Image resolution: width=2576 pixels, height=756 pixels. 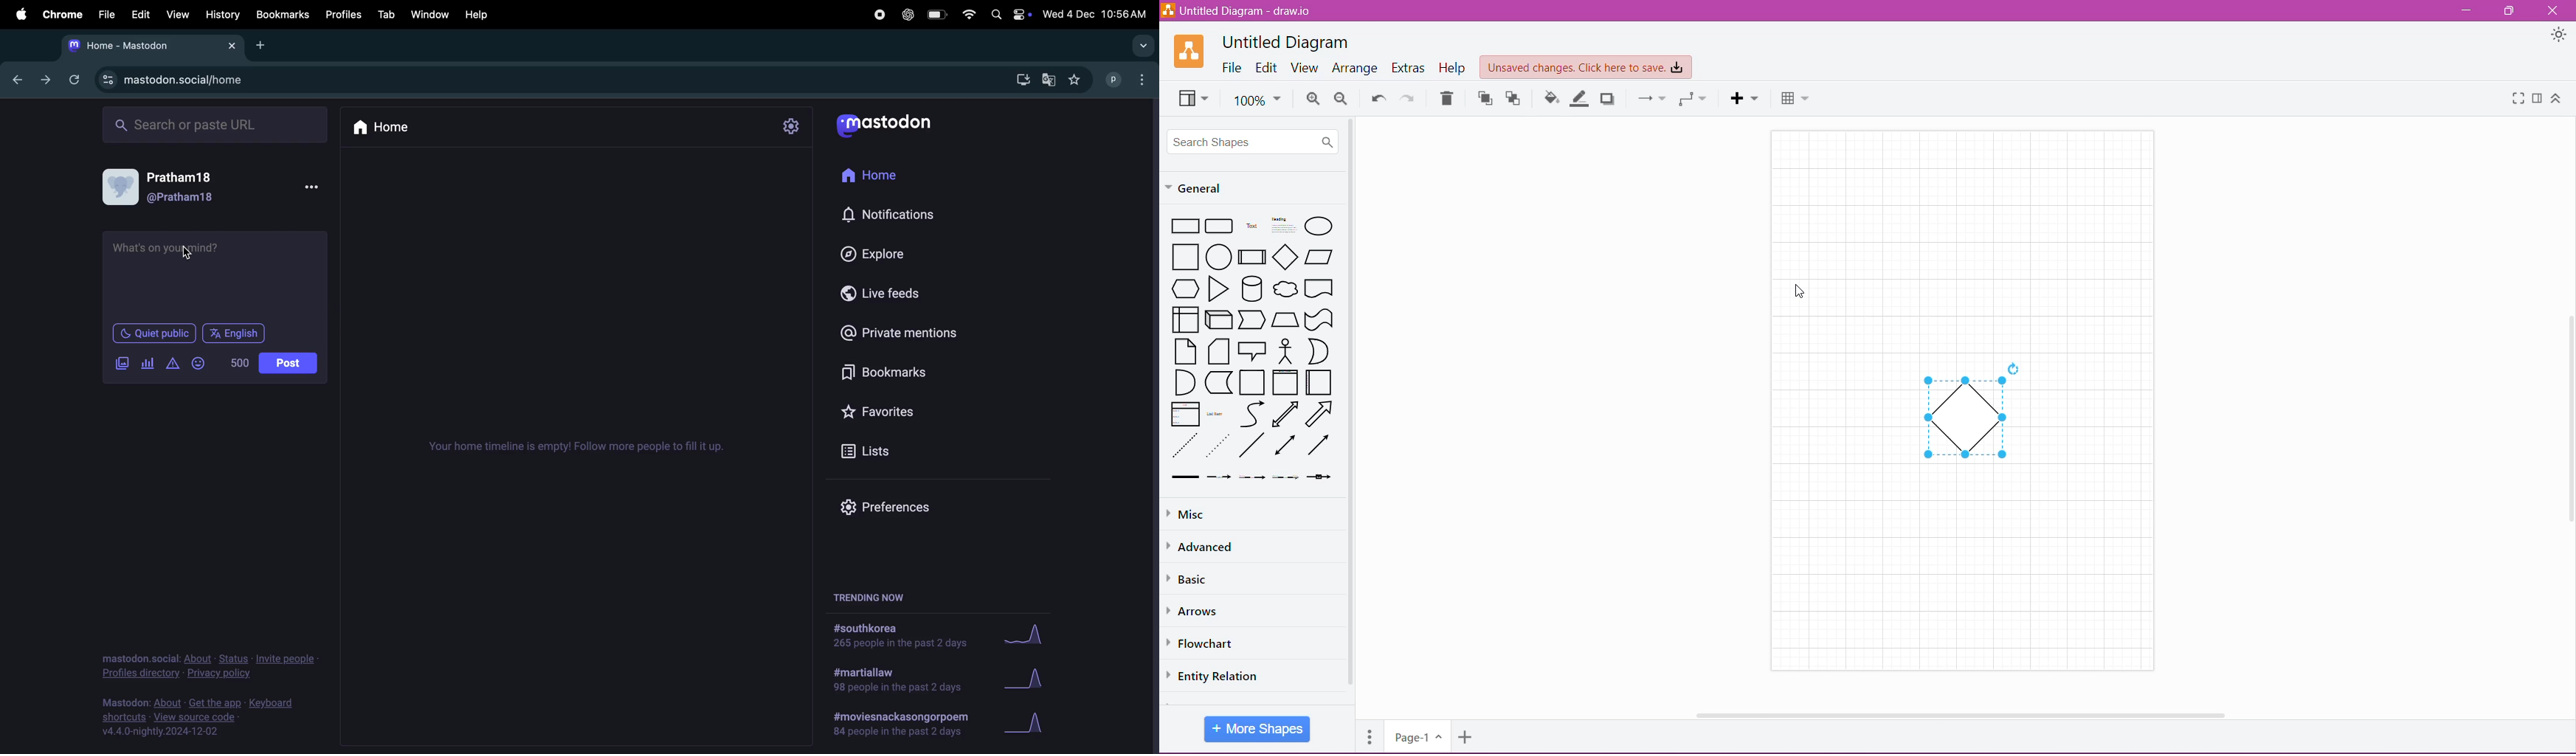 I want to click on 500 words, so click(x=240, y=364).